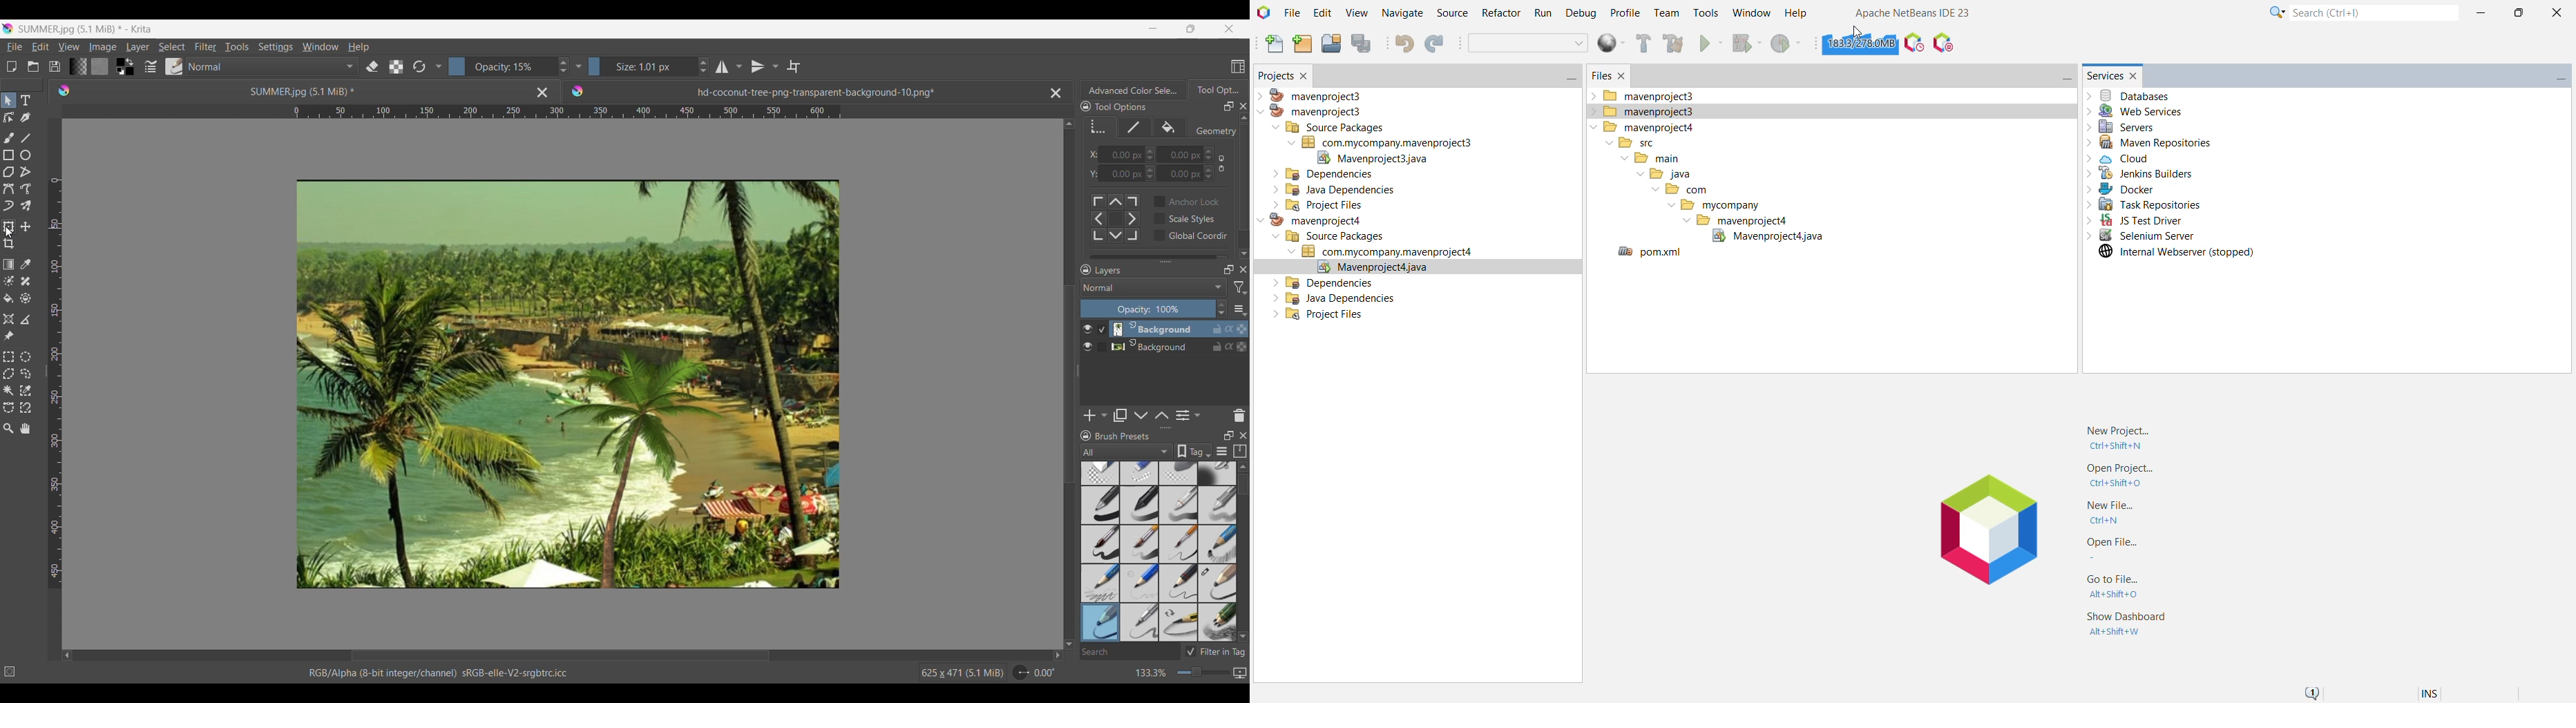  What do you see at coordinates (396, 67) in the screenshot?
I see `Preserve alpha` at bounding box center [396, 67].